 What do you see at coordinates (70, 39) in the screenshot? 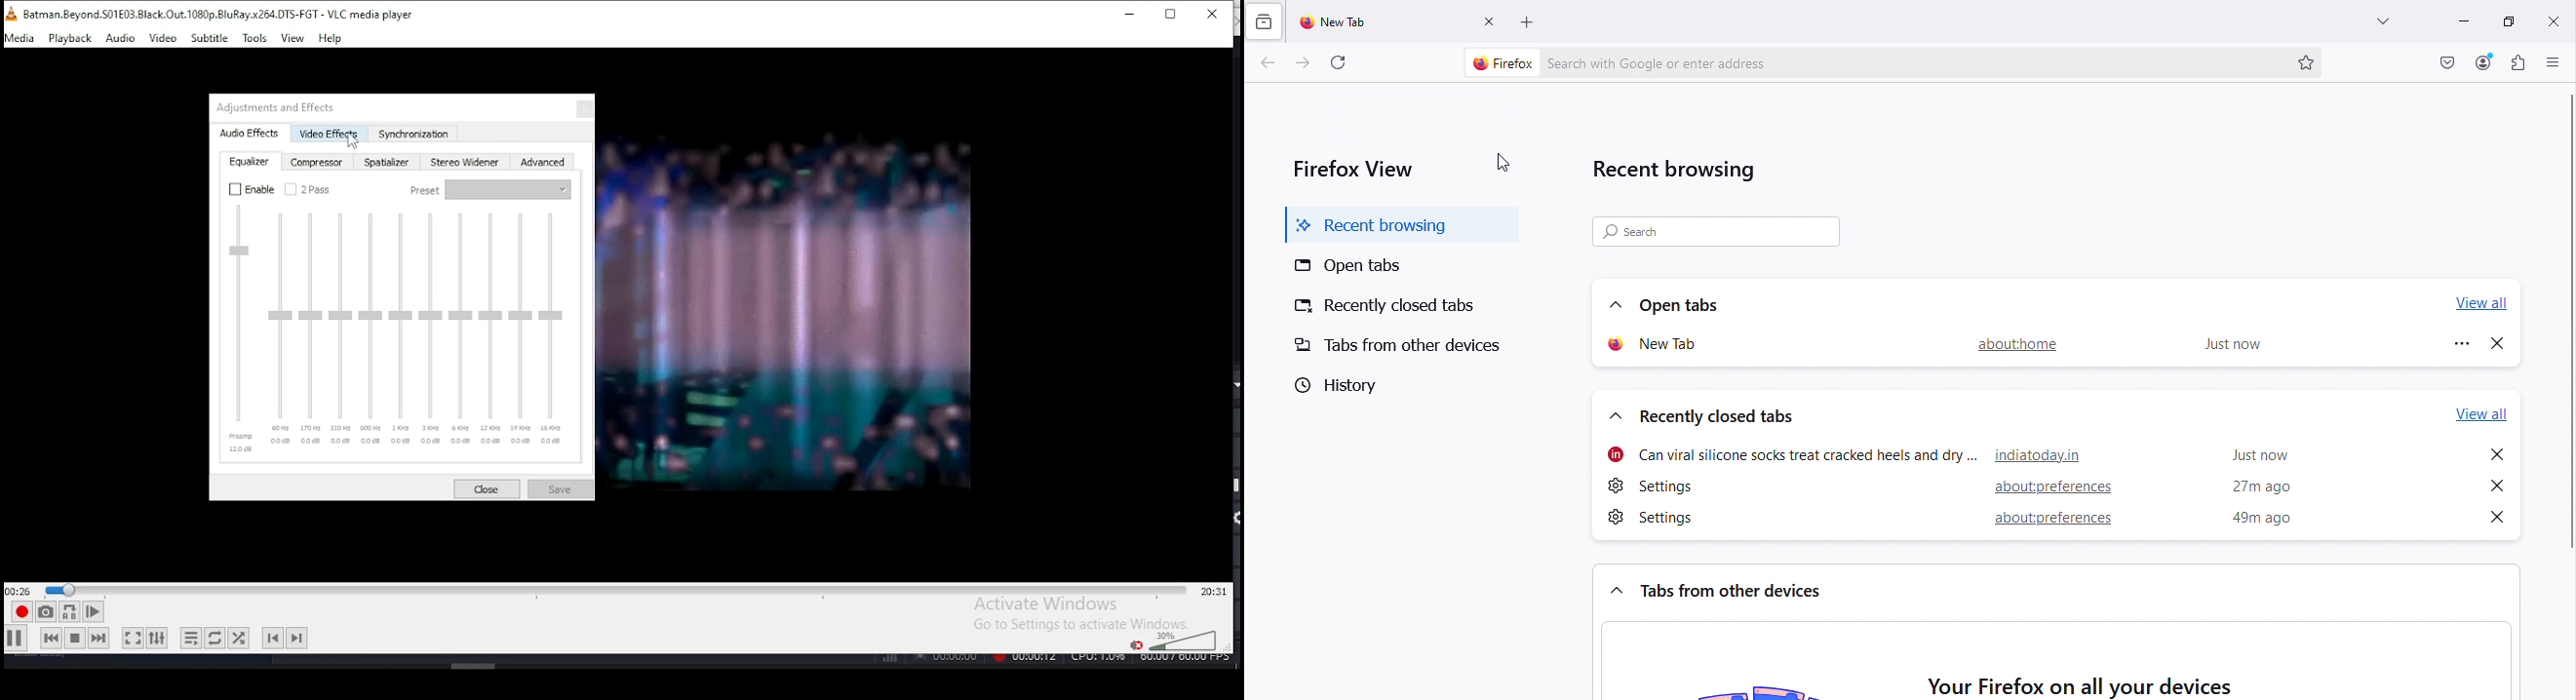
I see `playback` at bounding box center [70, 39].